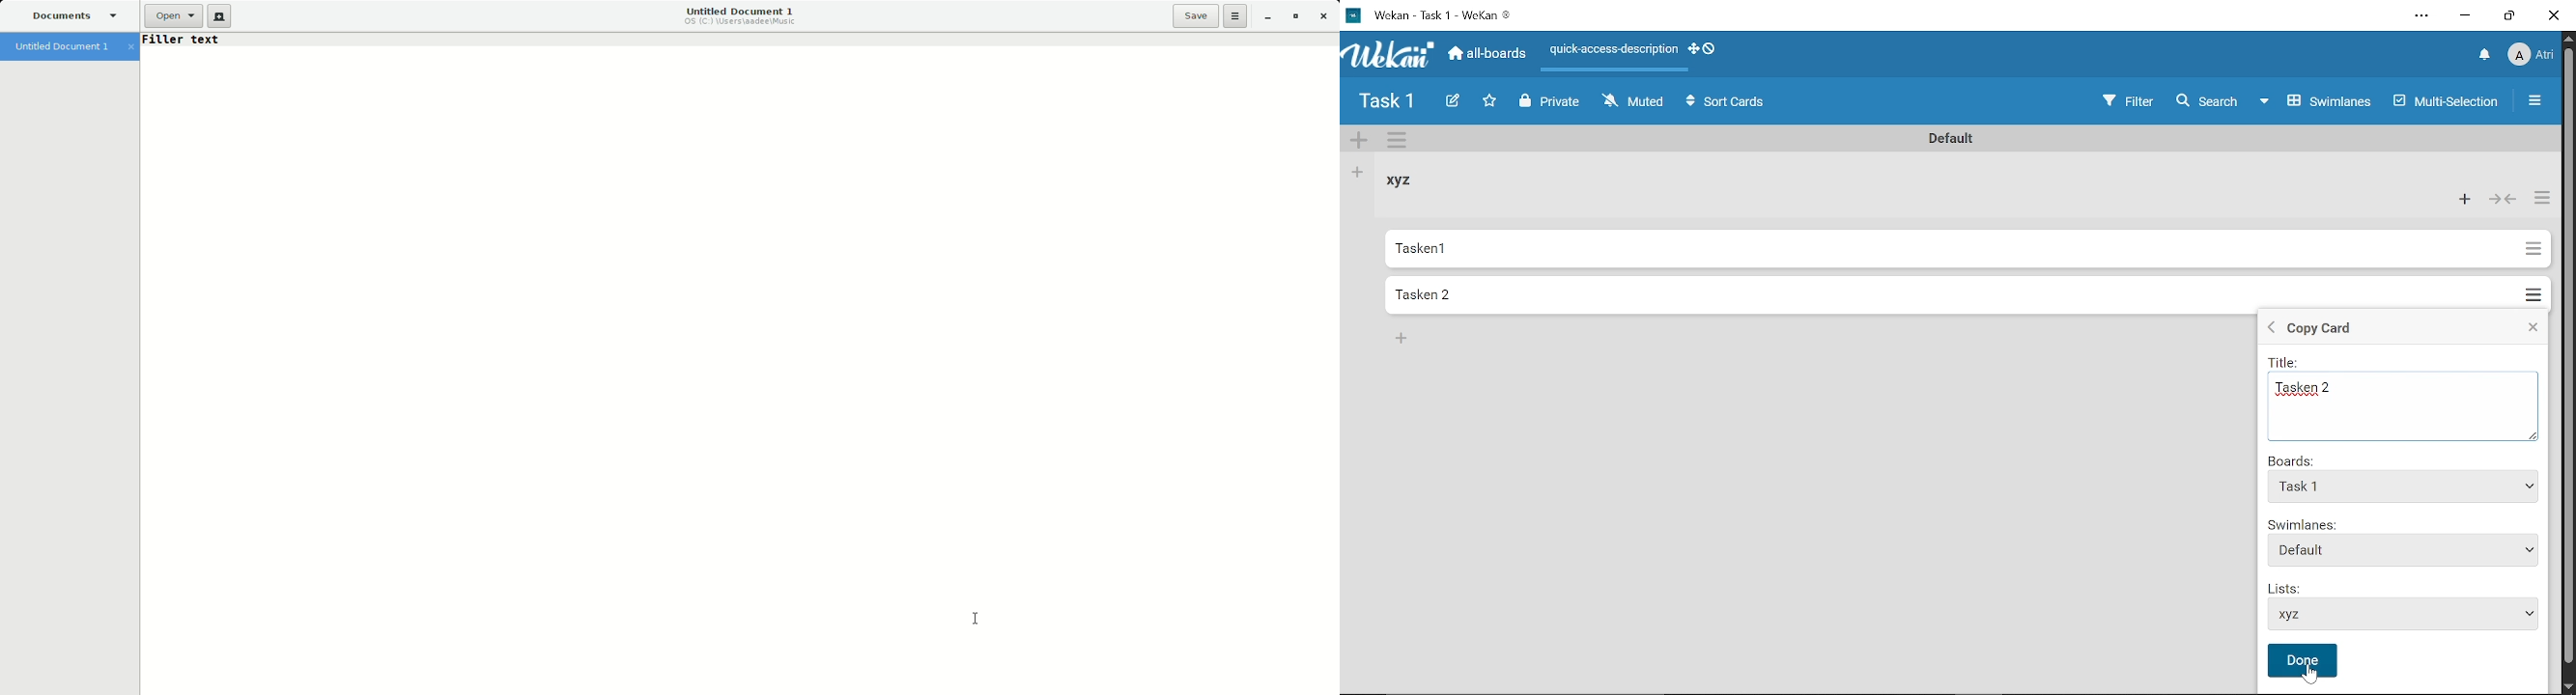 The width and height of the screenshot is (2576, 700). Describe the element at coordinates (1612, 50) in the screenshot. I see `Quick access description` at that location.